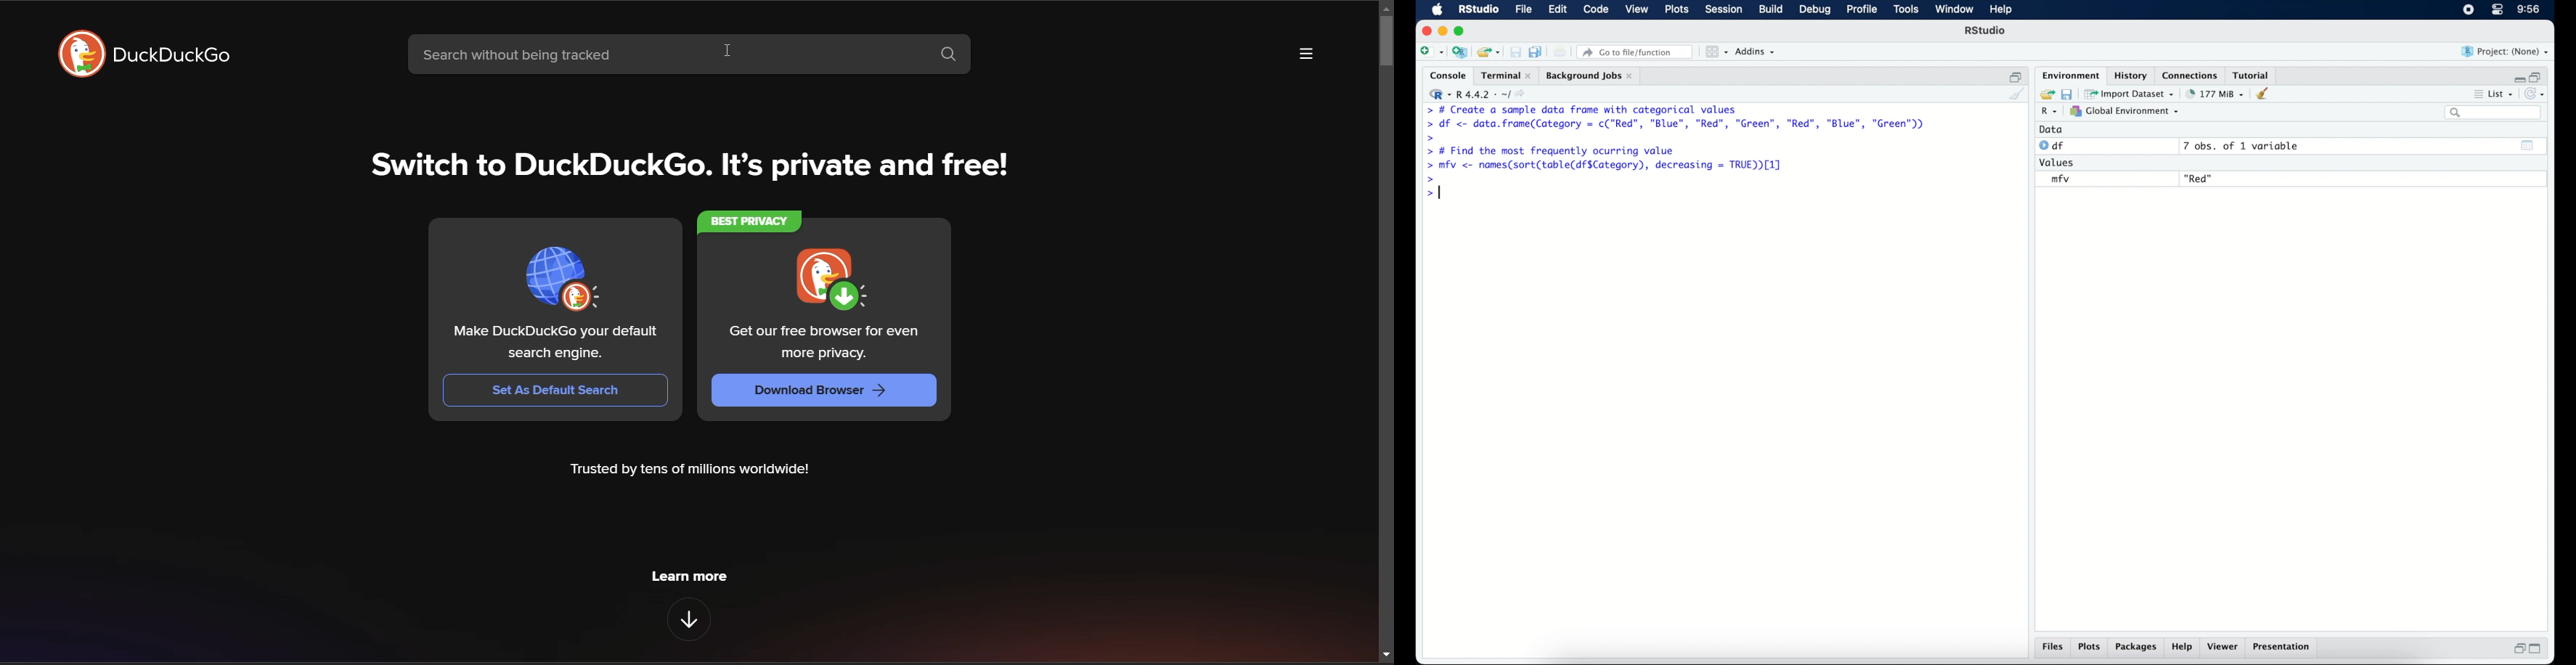 The height and width of the screenshot is (672, 2576). Describe the element at coordinates (2060, 179) in the screenshot. I see `mfv` at that location.